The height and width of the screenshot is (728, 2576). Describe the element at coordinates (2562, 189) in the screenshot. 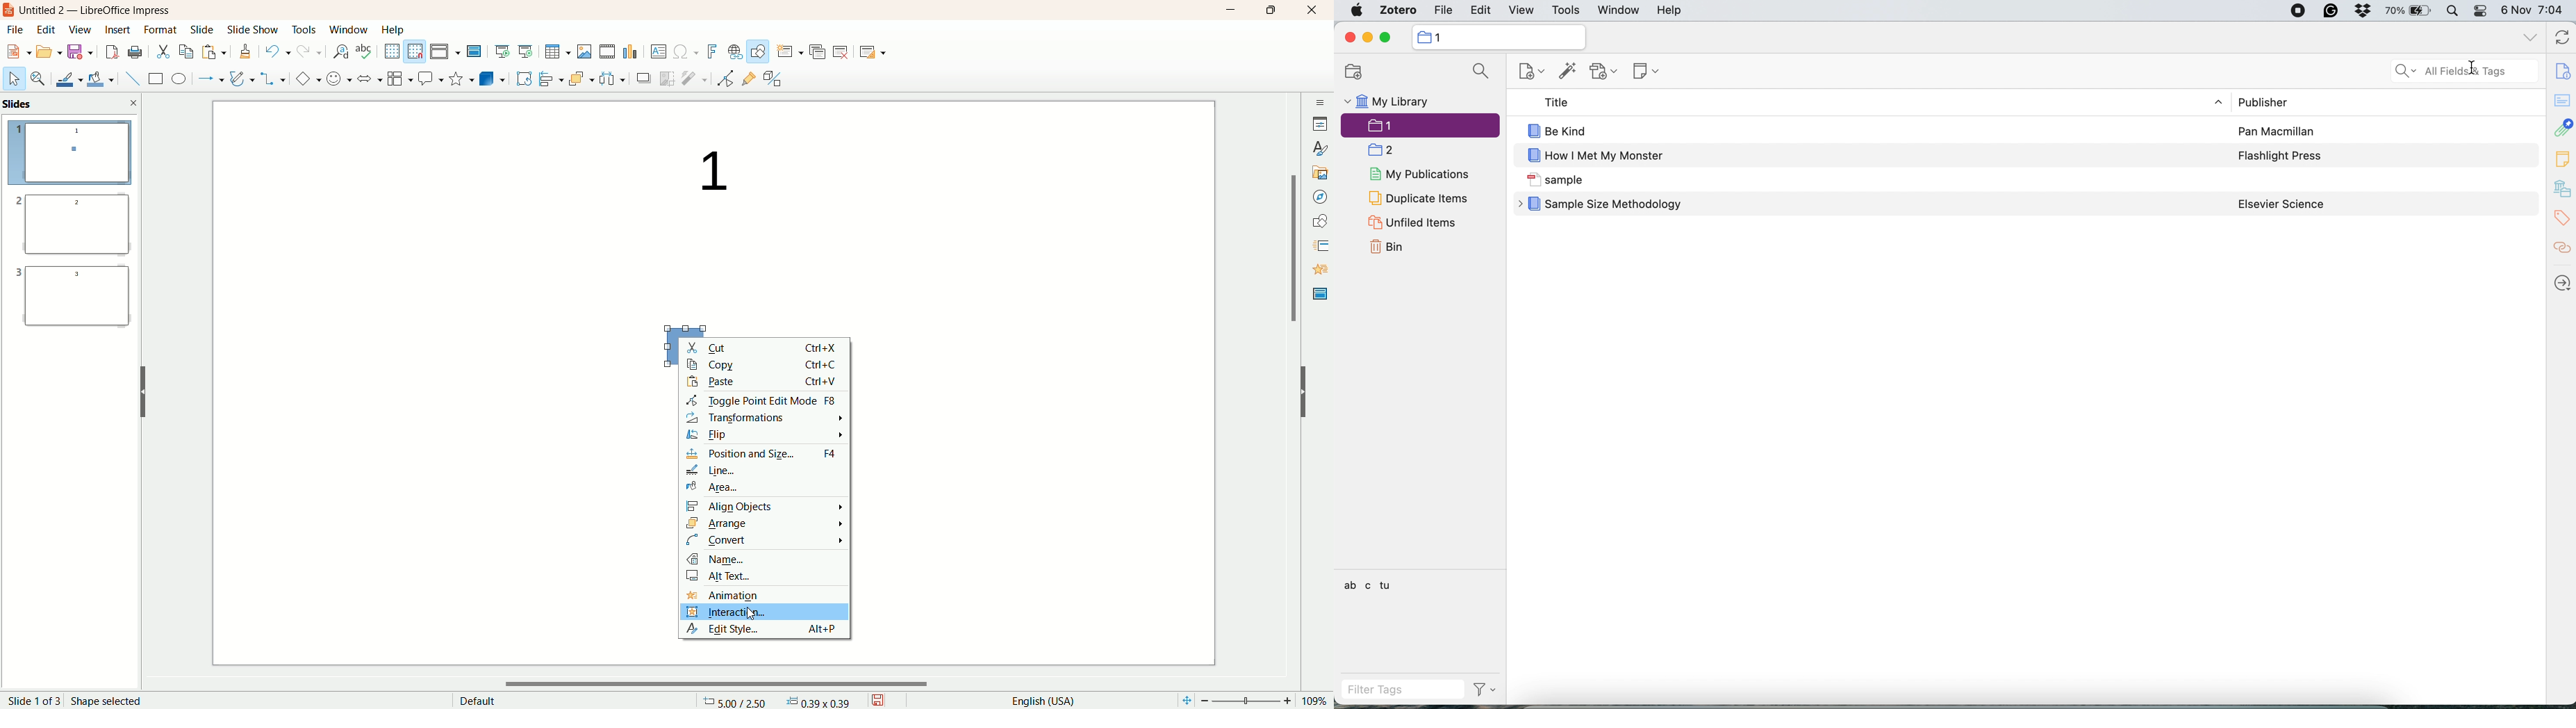

I see `library and collections` at that location.